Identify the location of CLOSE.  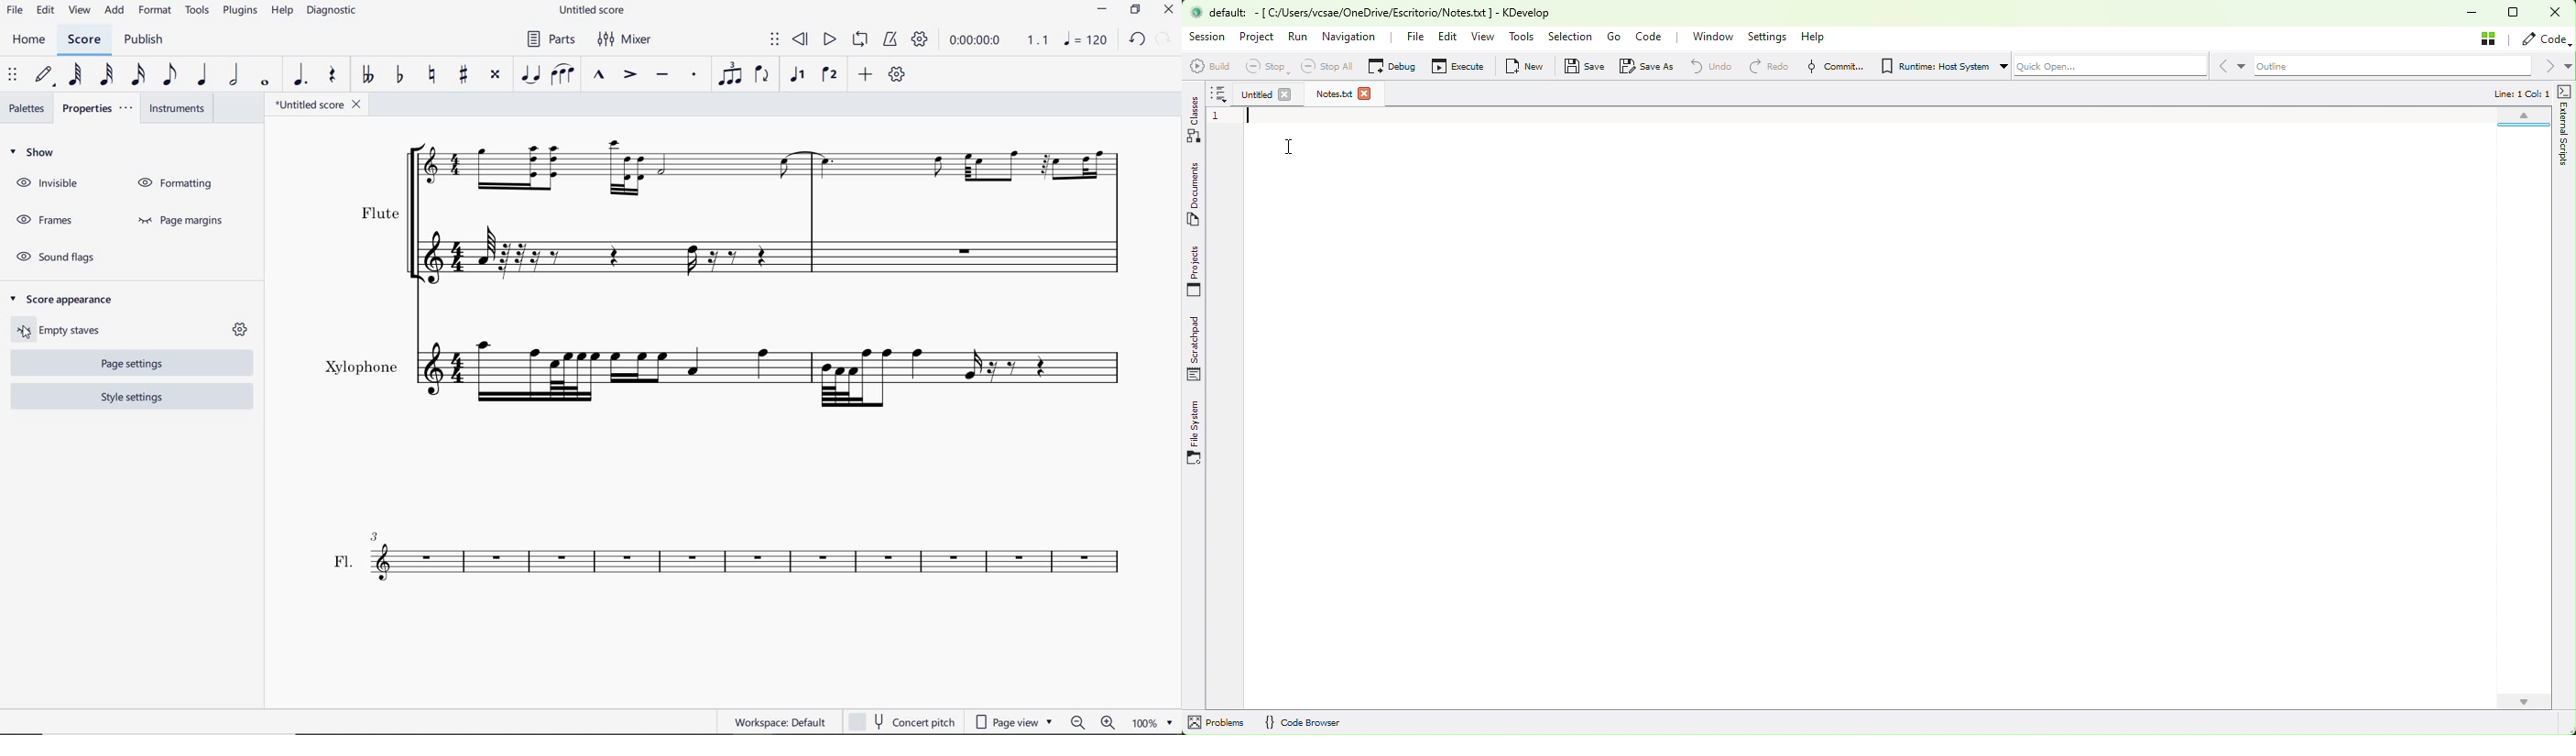
(1168, 11).